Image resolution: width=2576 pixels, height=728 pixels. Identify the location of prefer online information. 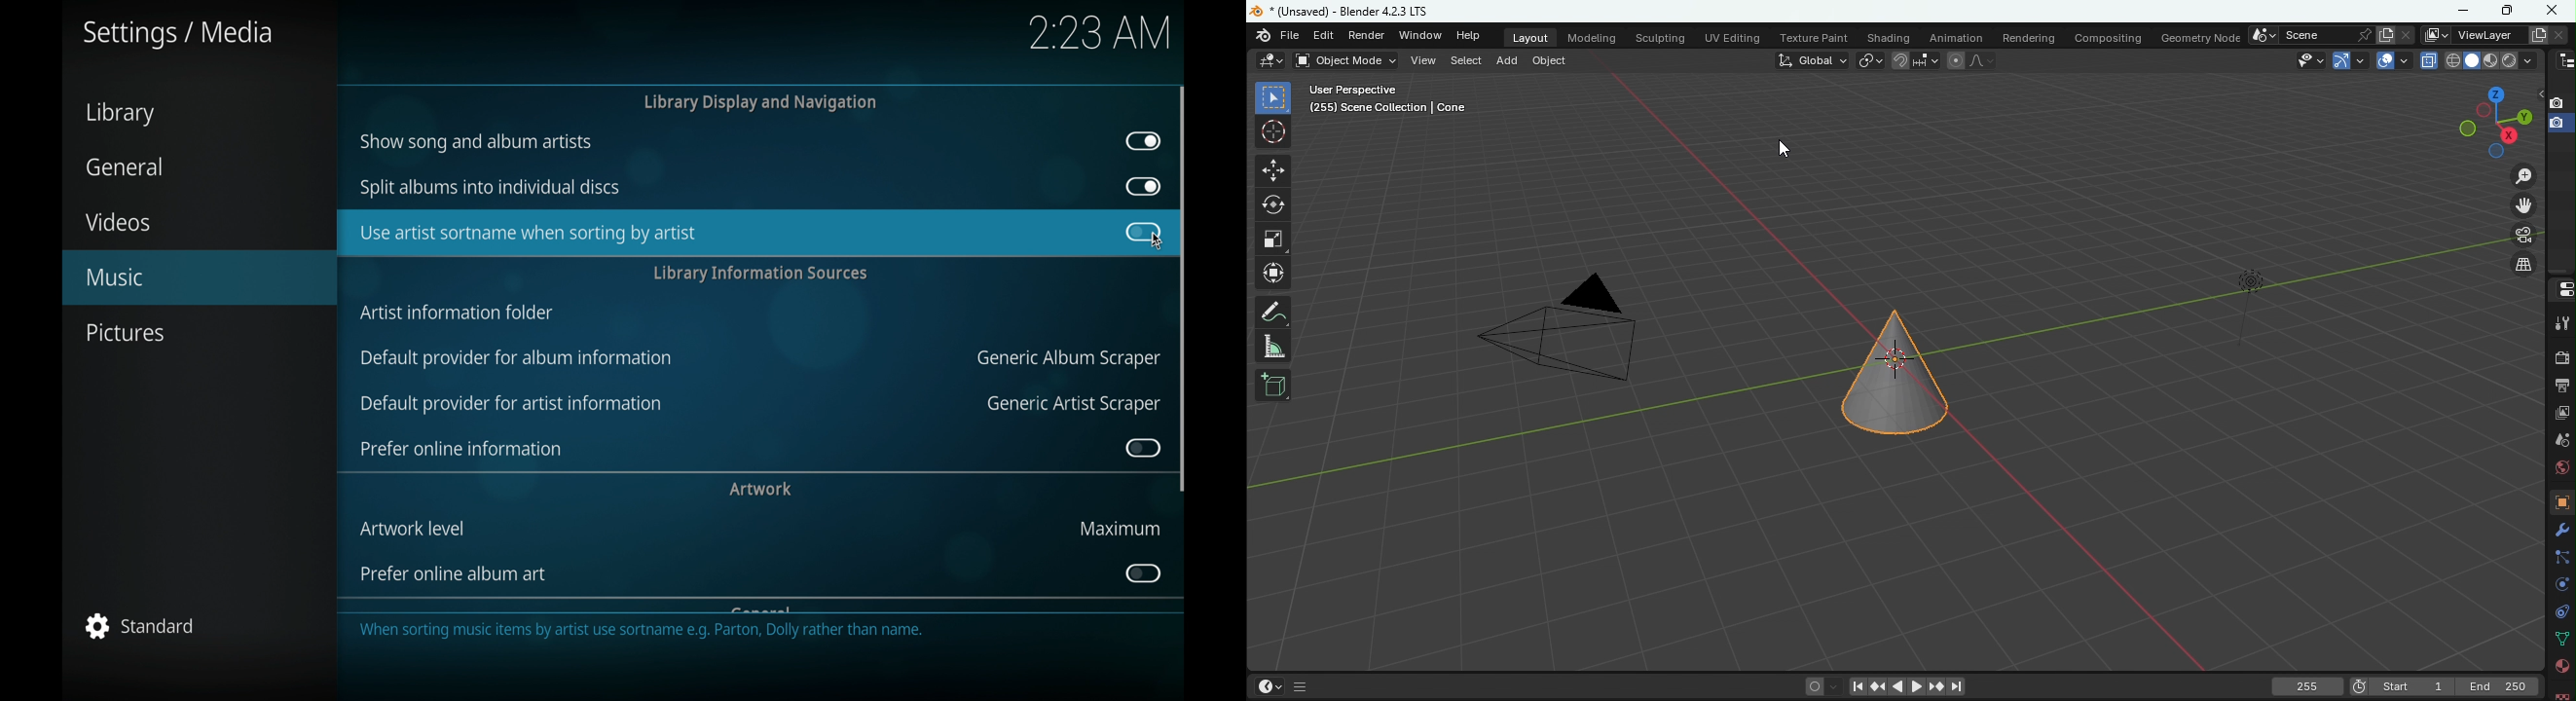
(461, 449).